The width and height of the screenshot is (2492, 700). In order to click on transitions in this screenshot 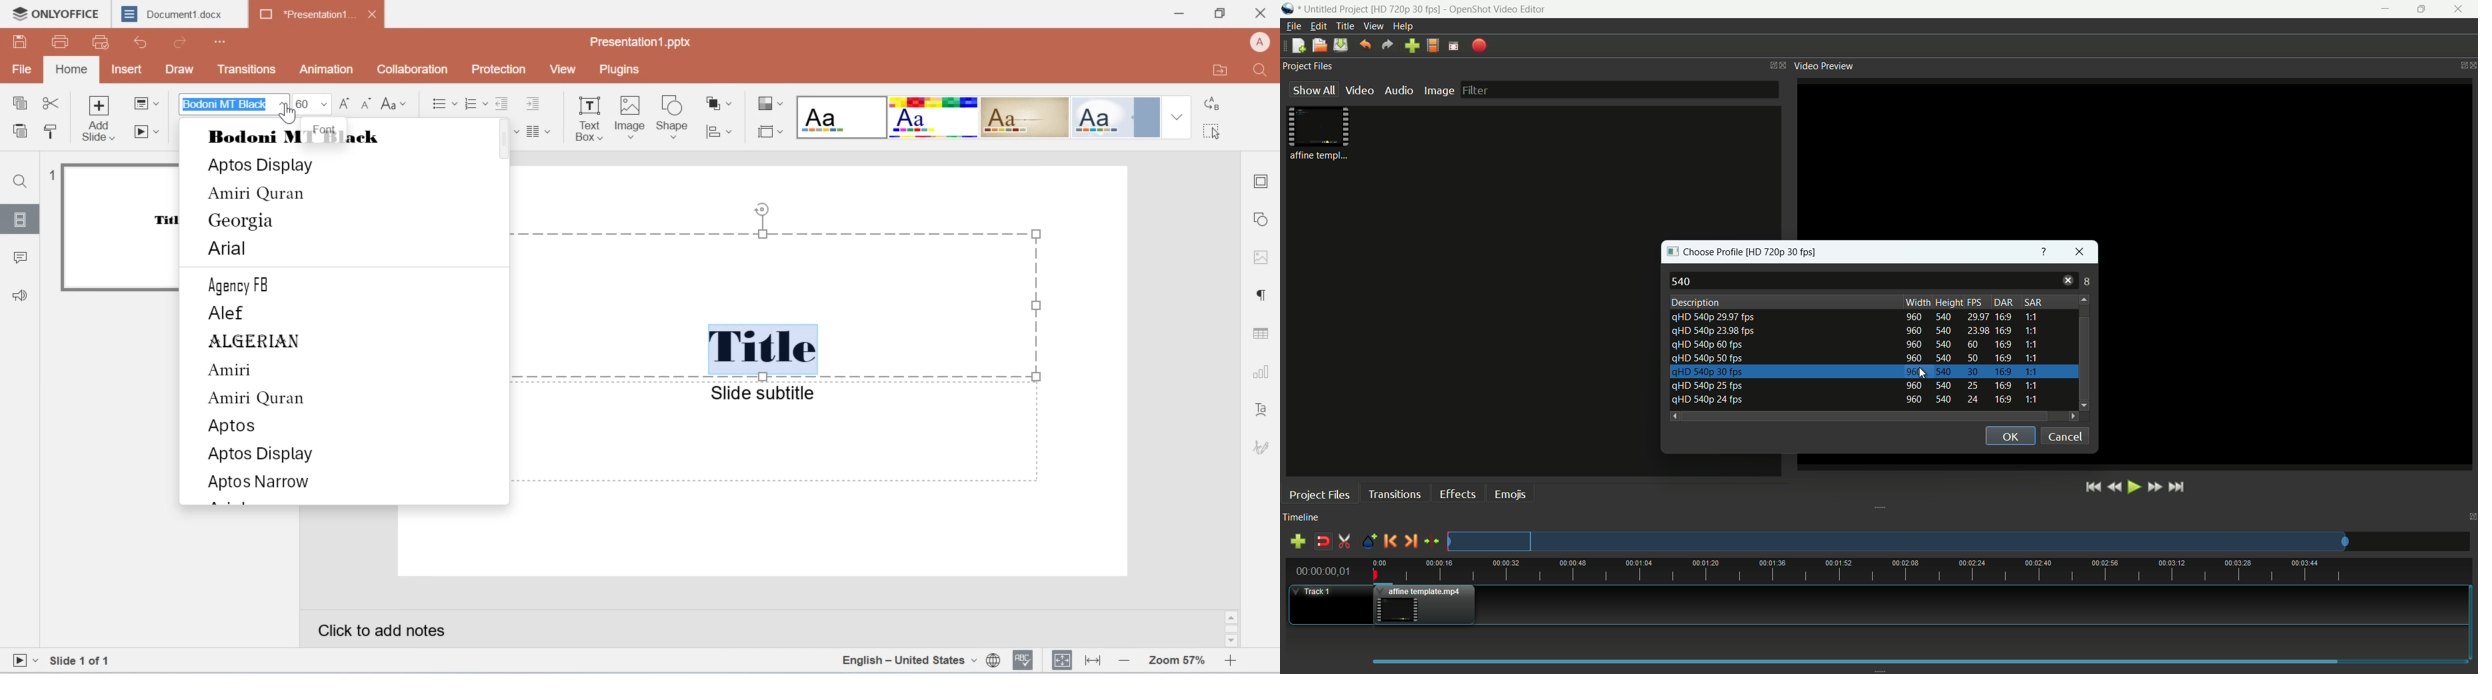, I will do `click(249, 69)`.